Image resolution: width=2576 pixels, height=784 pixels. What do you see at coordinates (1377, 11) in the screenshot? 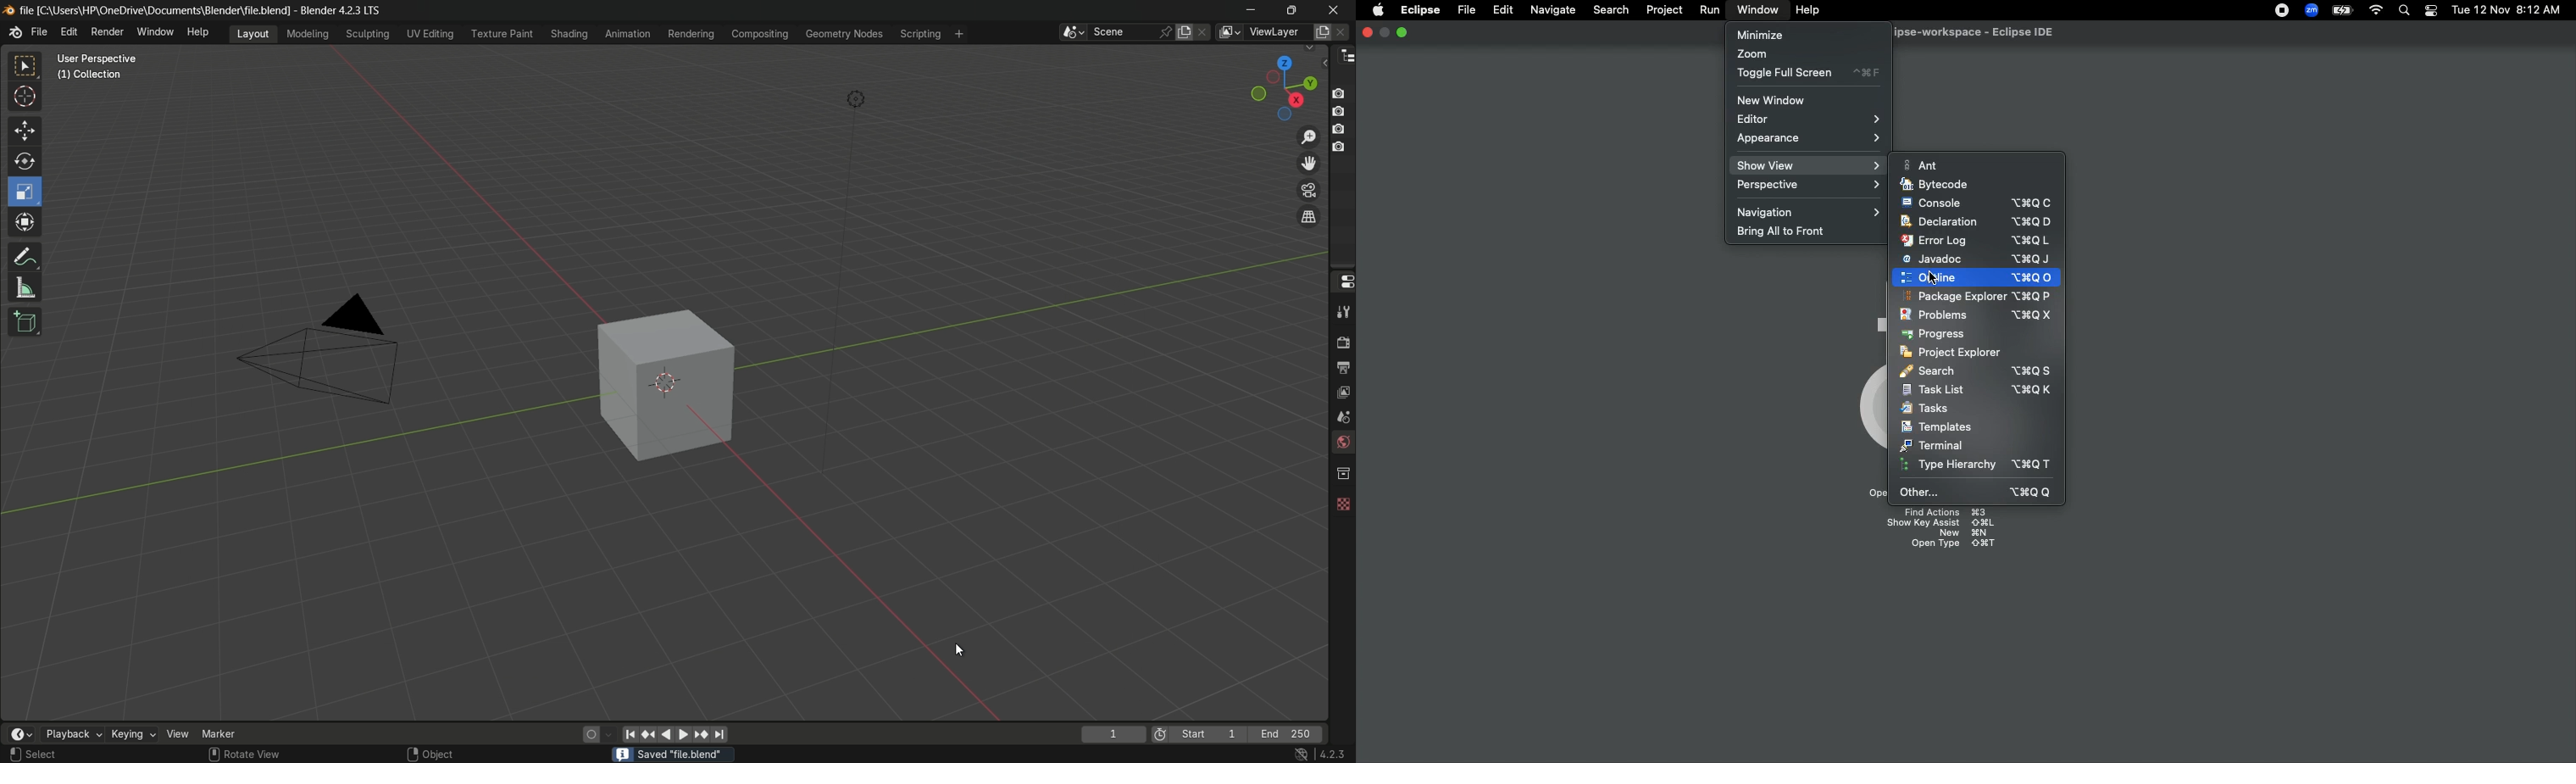
I see `Apple logo` at bounding box center [1377, 11].